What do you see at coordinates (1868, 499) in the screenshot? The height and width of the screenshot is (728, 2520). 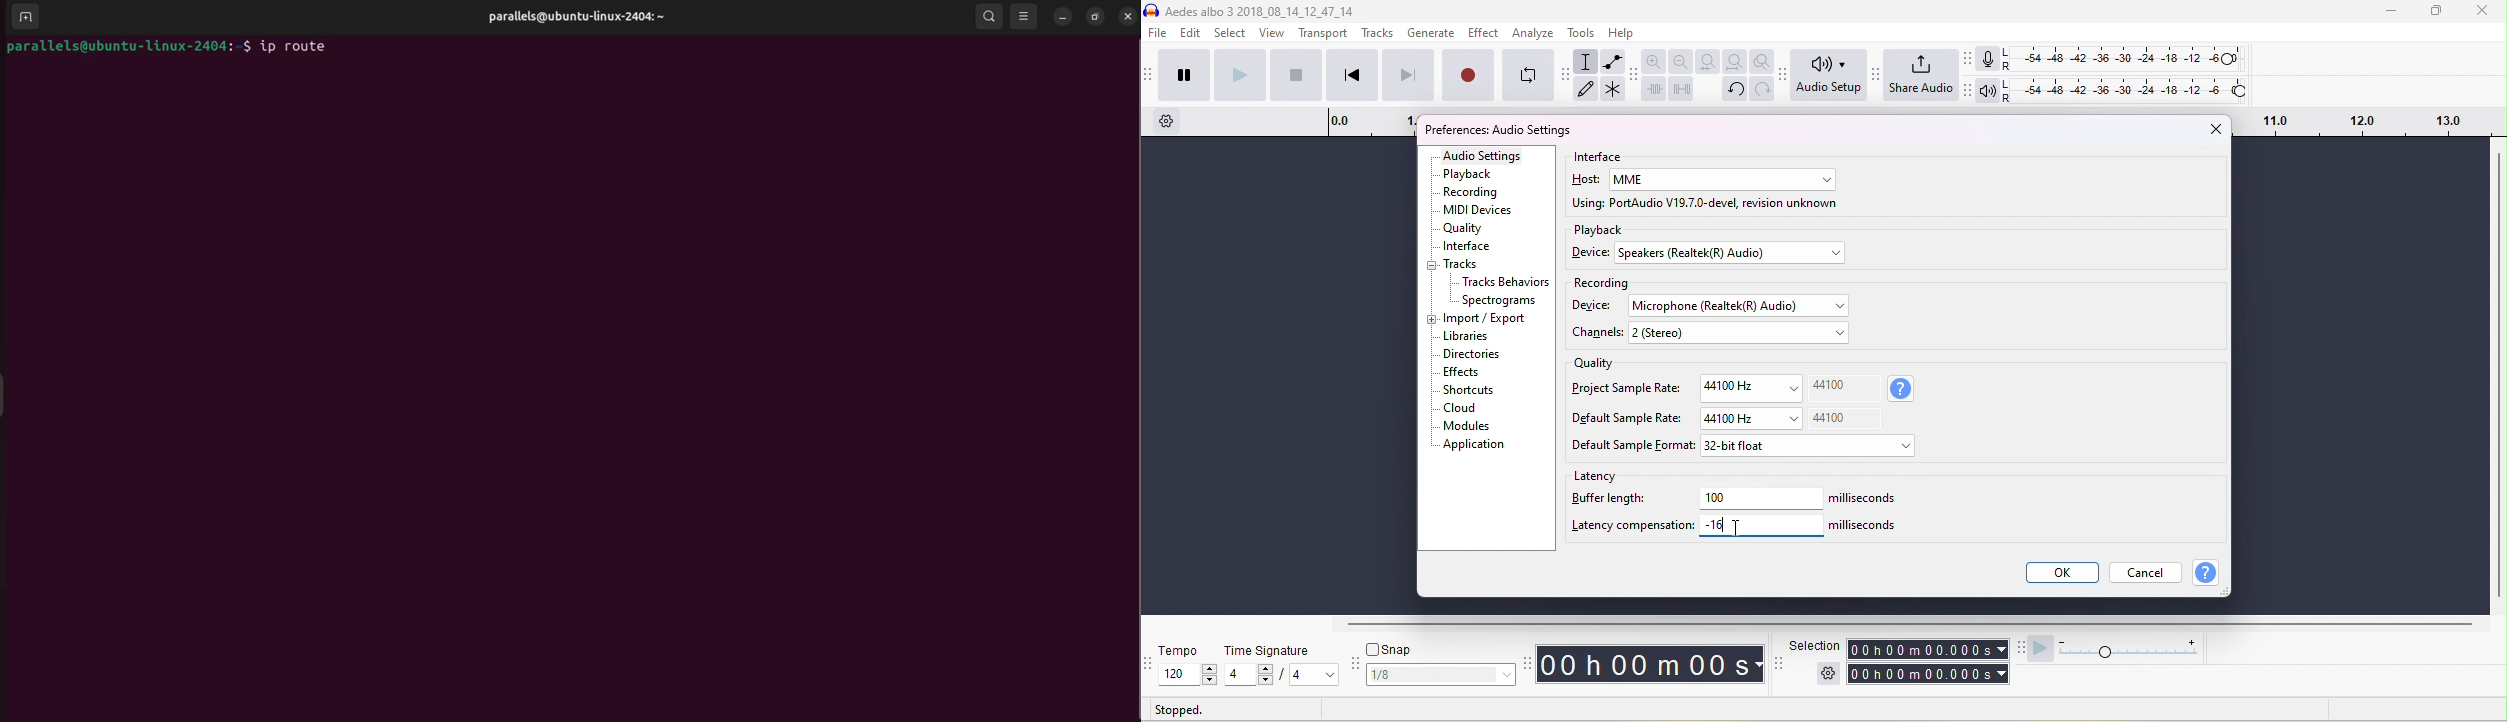 I see `milliseconds` at bounding box center [1868, 499].